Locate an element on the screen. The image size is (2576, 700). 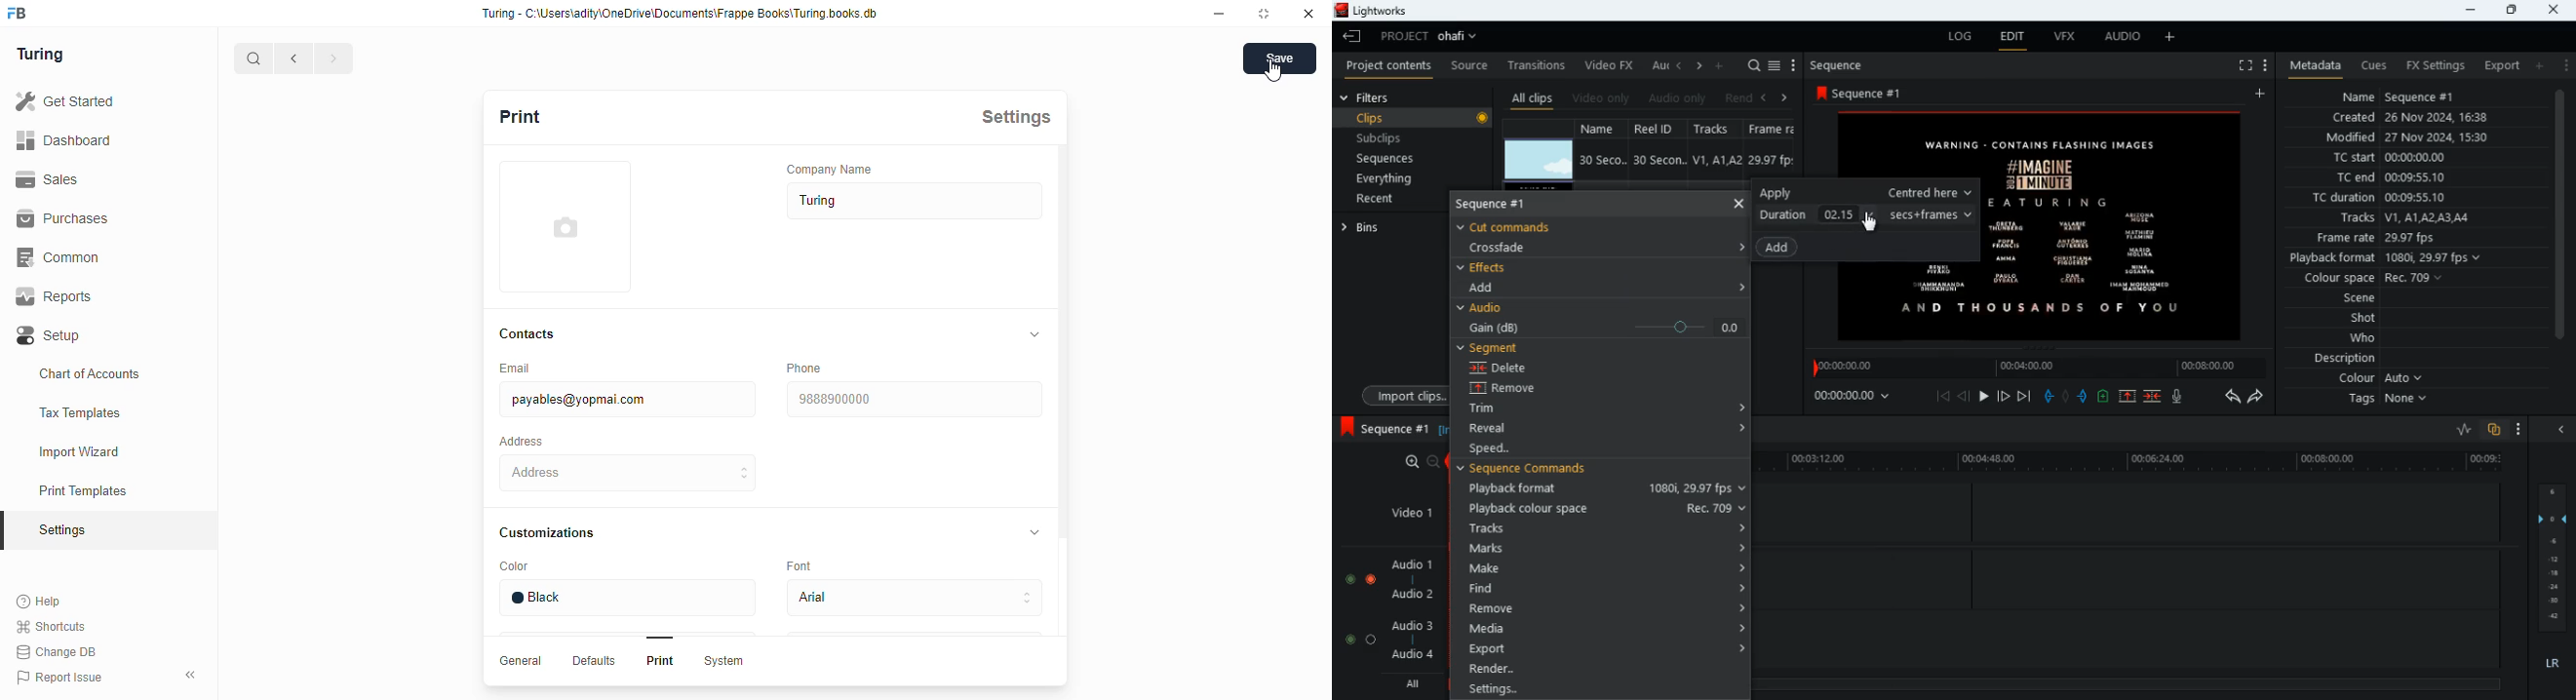
Defaults is located at coordinates (596, 662).